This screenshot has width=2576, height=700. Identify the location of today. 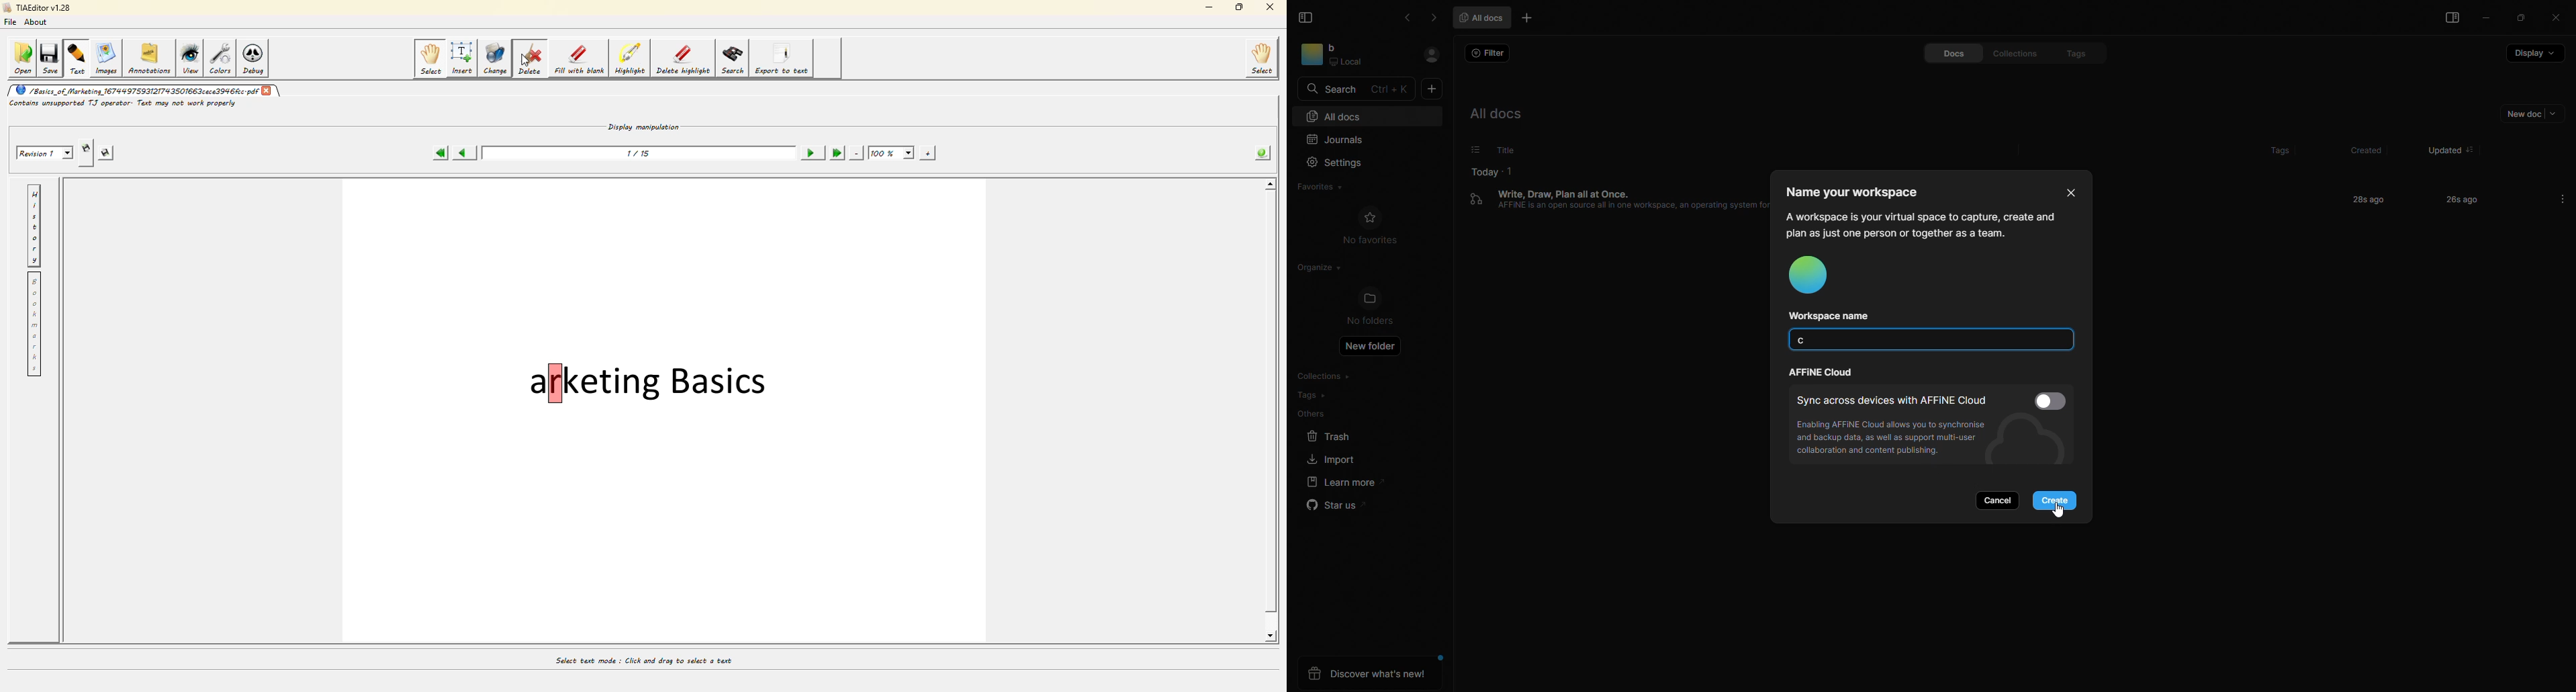
(1485, 170).